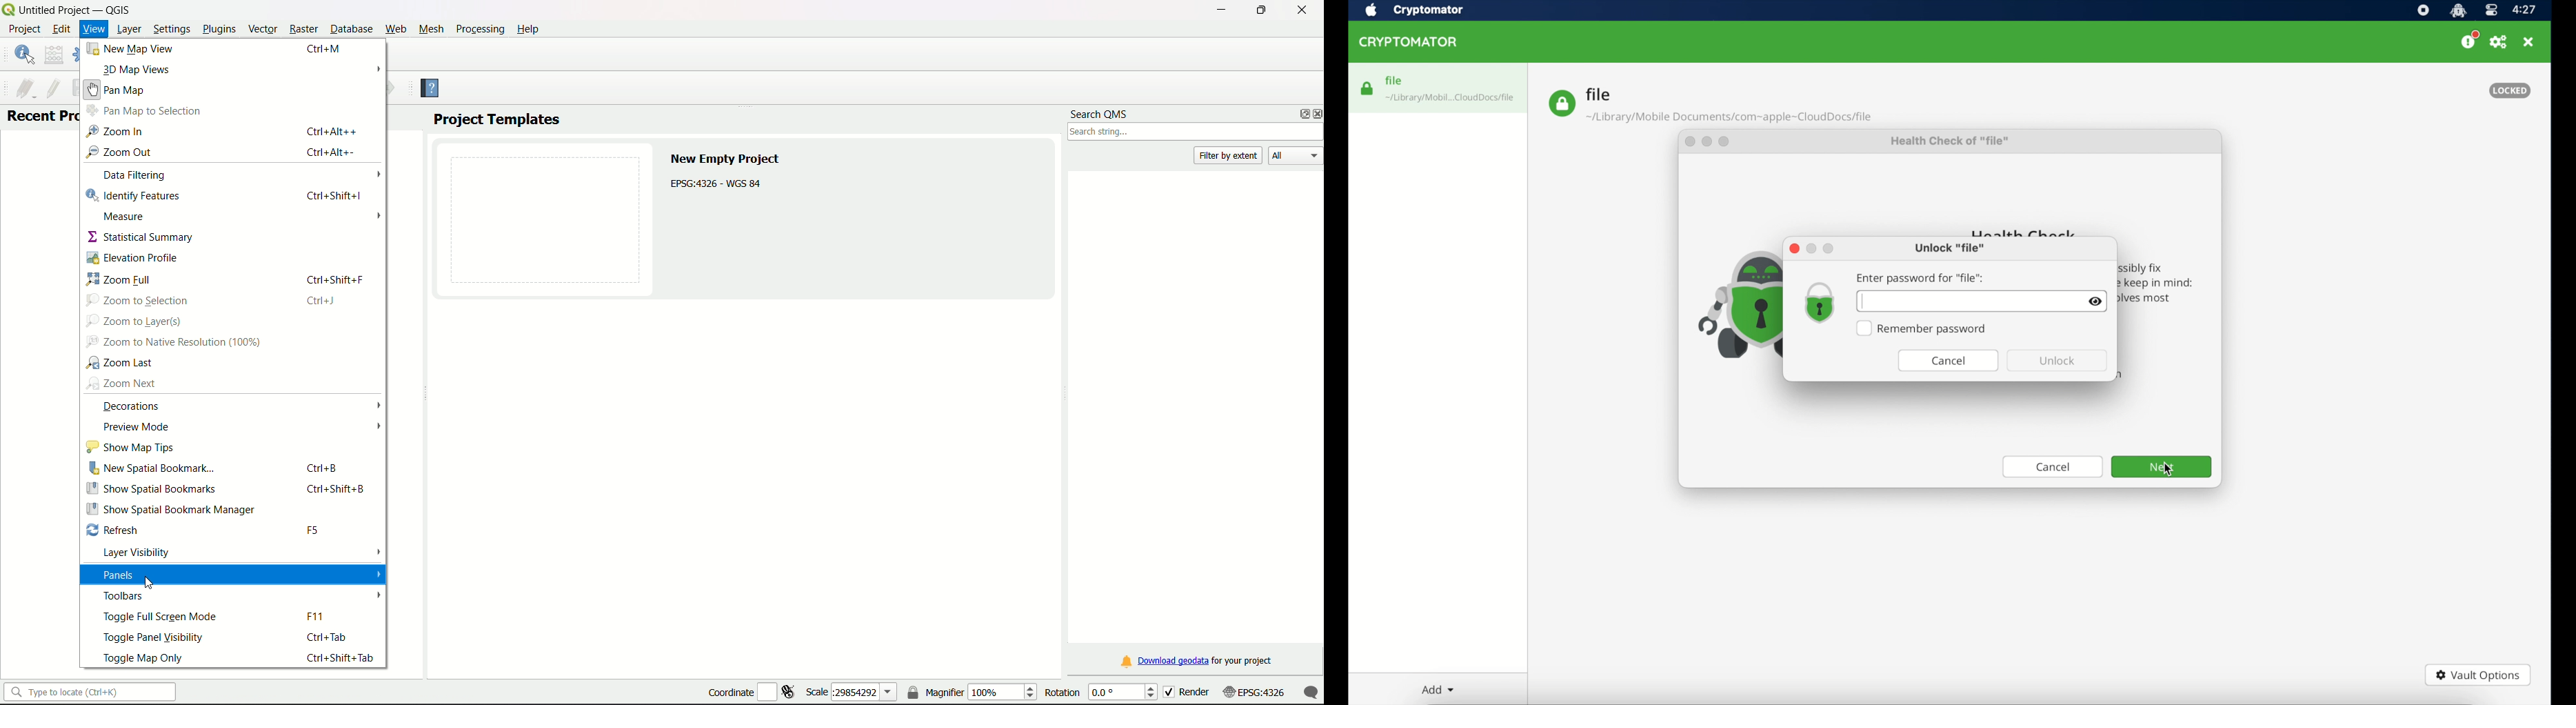 The height and width of the screenshot is (728, 2576). I want to click on Help, so click(436, 90).